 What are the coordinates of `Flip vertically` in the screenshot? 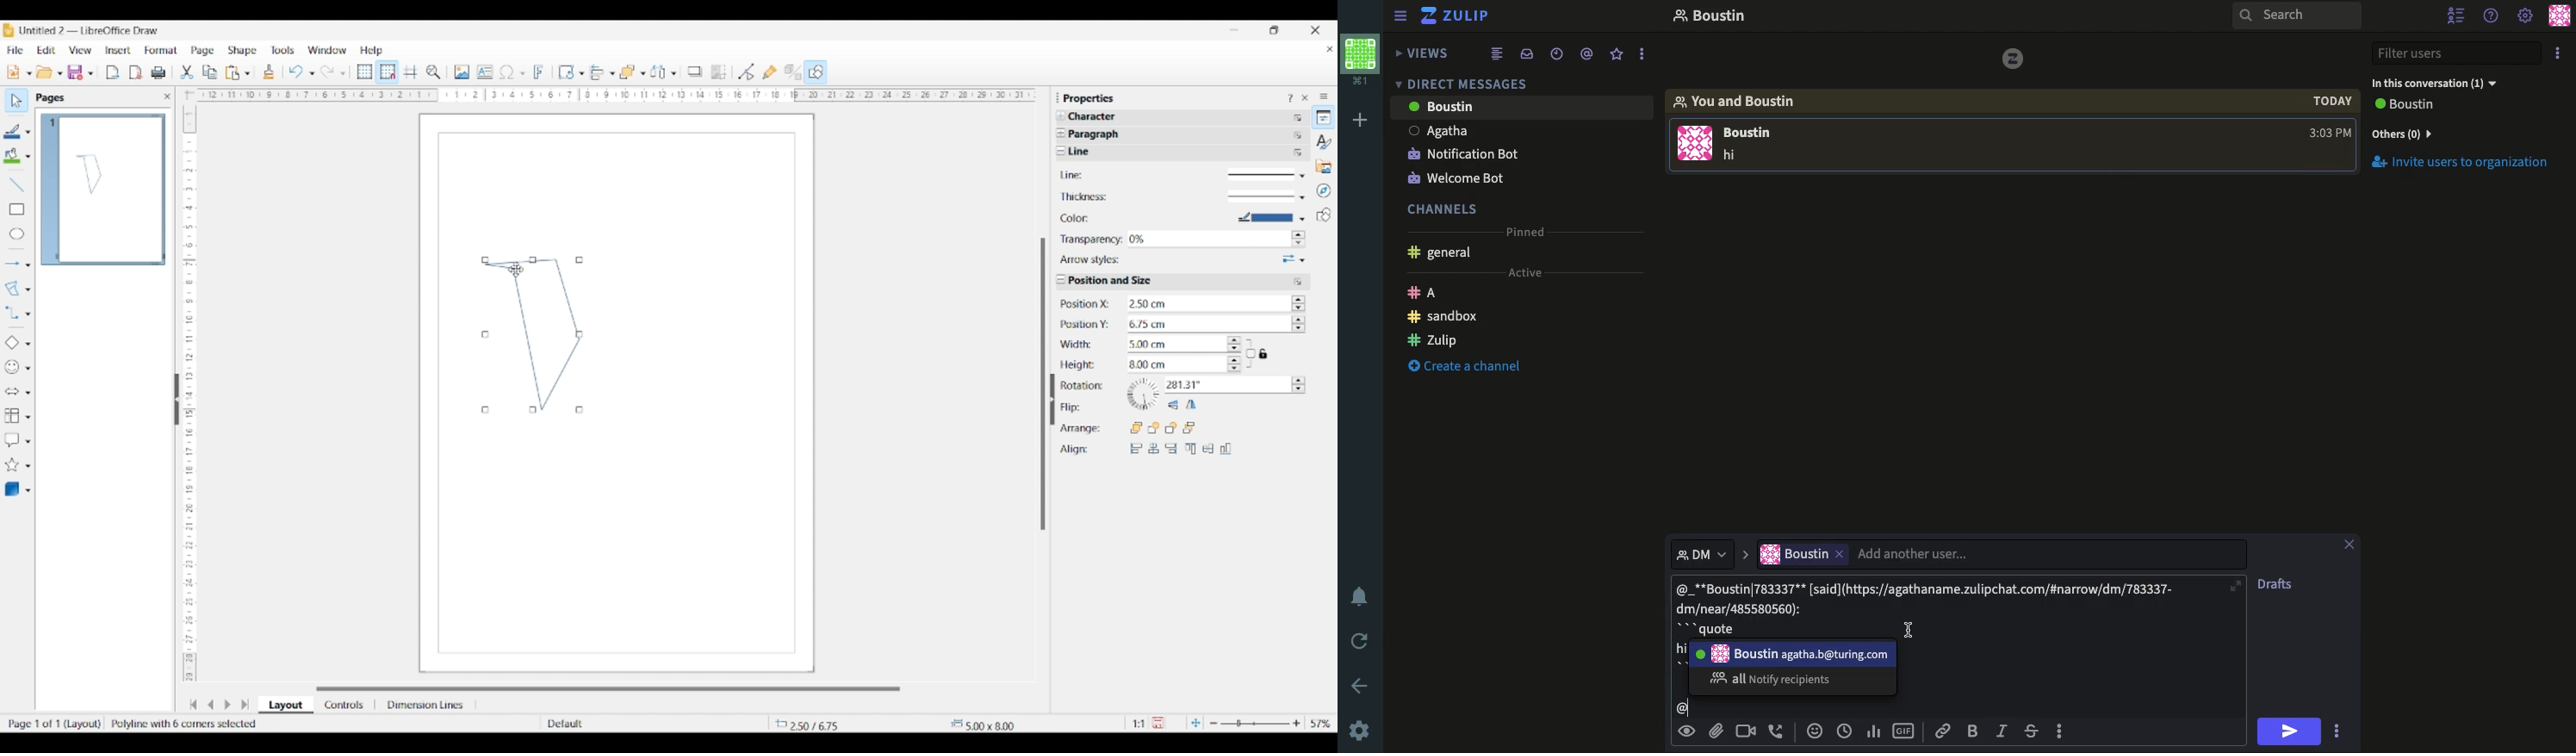 It's located at (1174, 405).